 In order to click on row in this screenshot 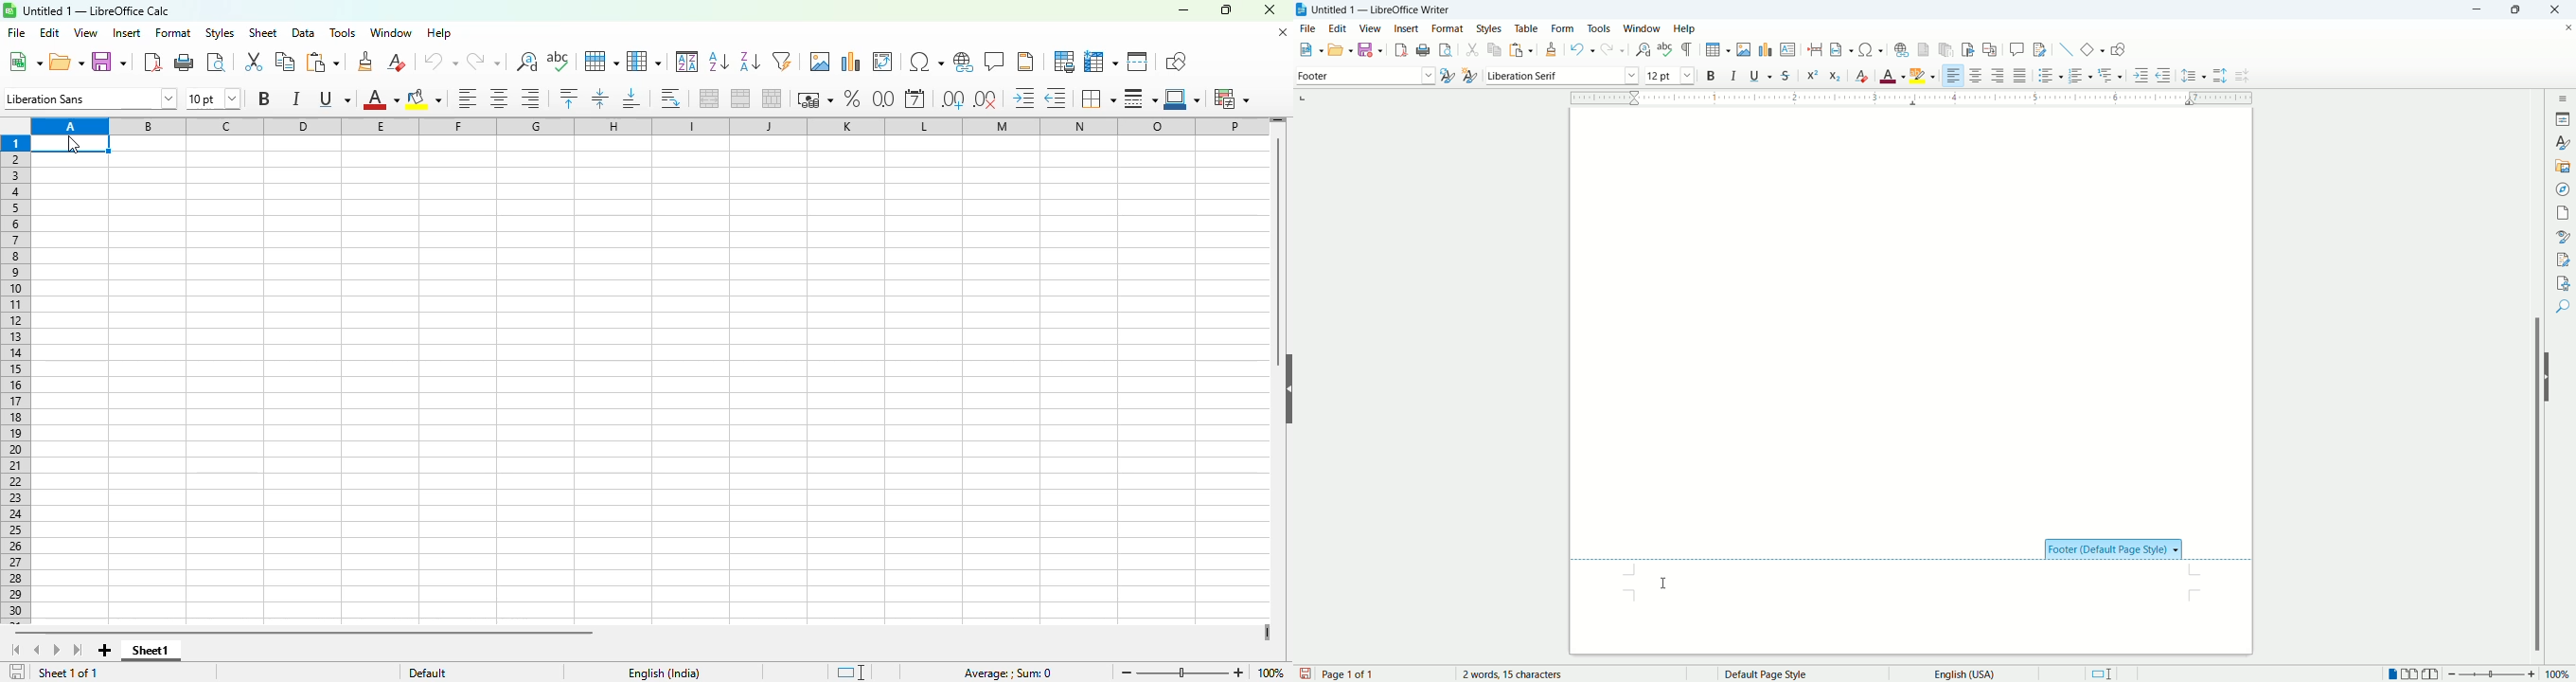, I will do `click(600, 62)`.